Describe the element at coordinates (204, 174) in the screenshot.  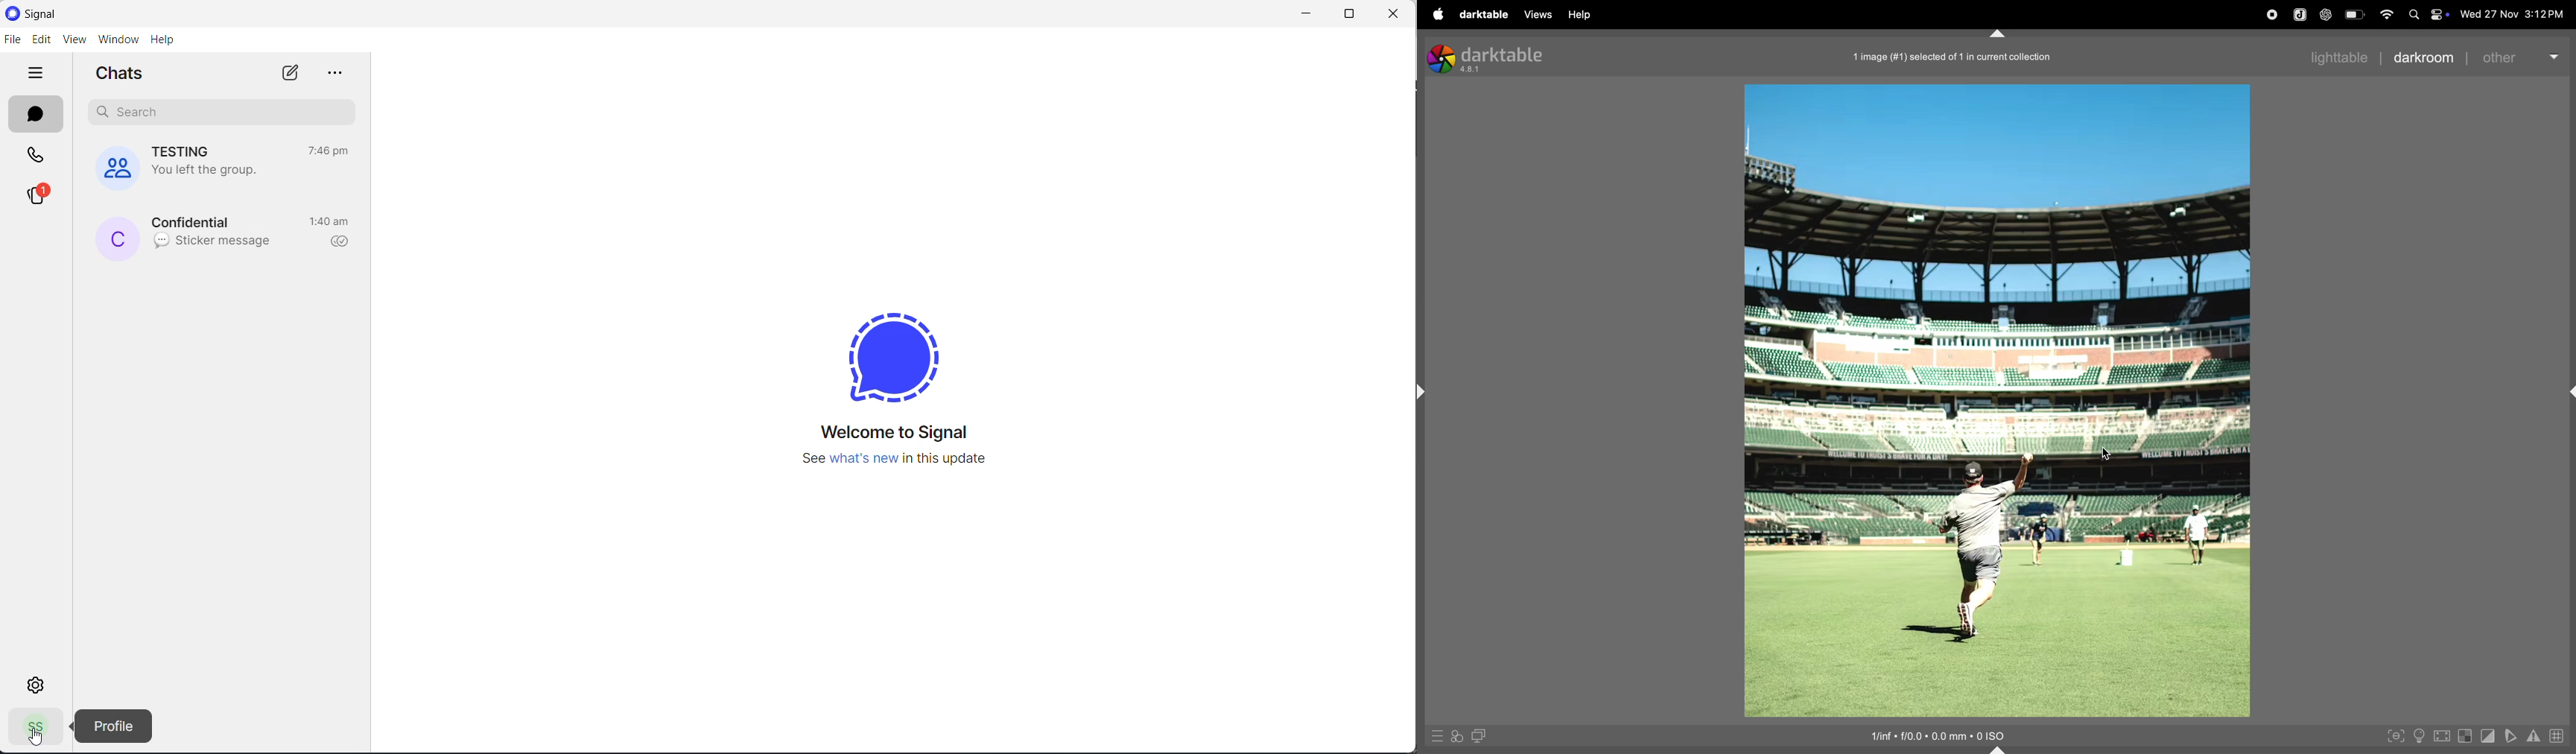
I see `group left notification` at that location.